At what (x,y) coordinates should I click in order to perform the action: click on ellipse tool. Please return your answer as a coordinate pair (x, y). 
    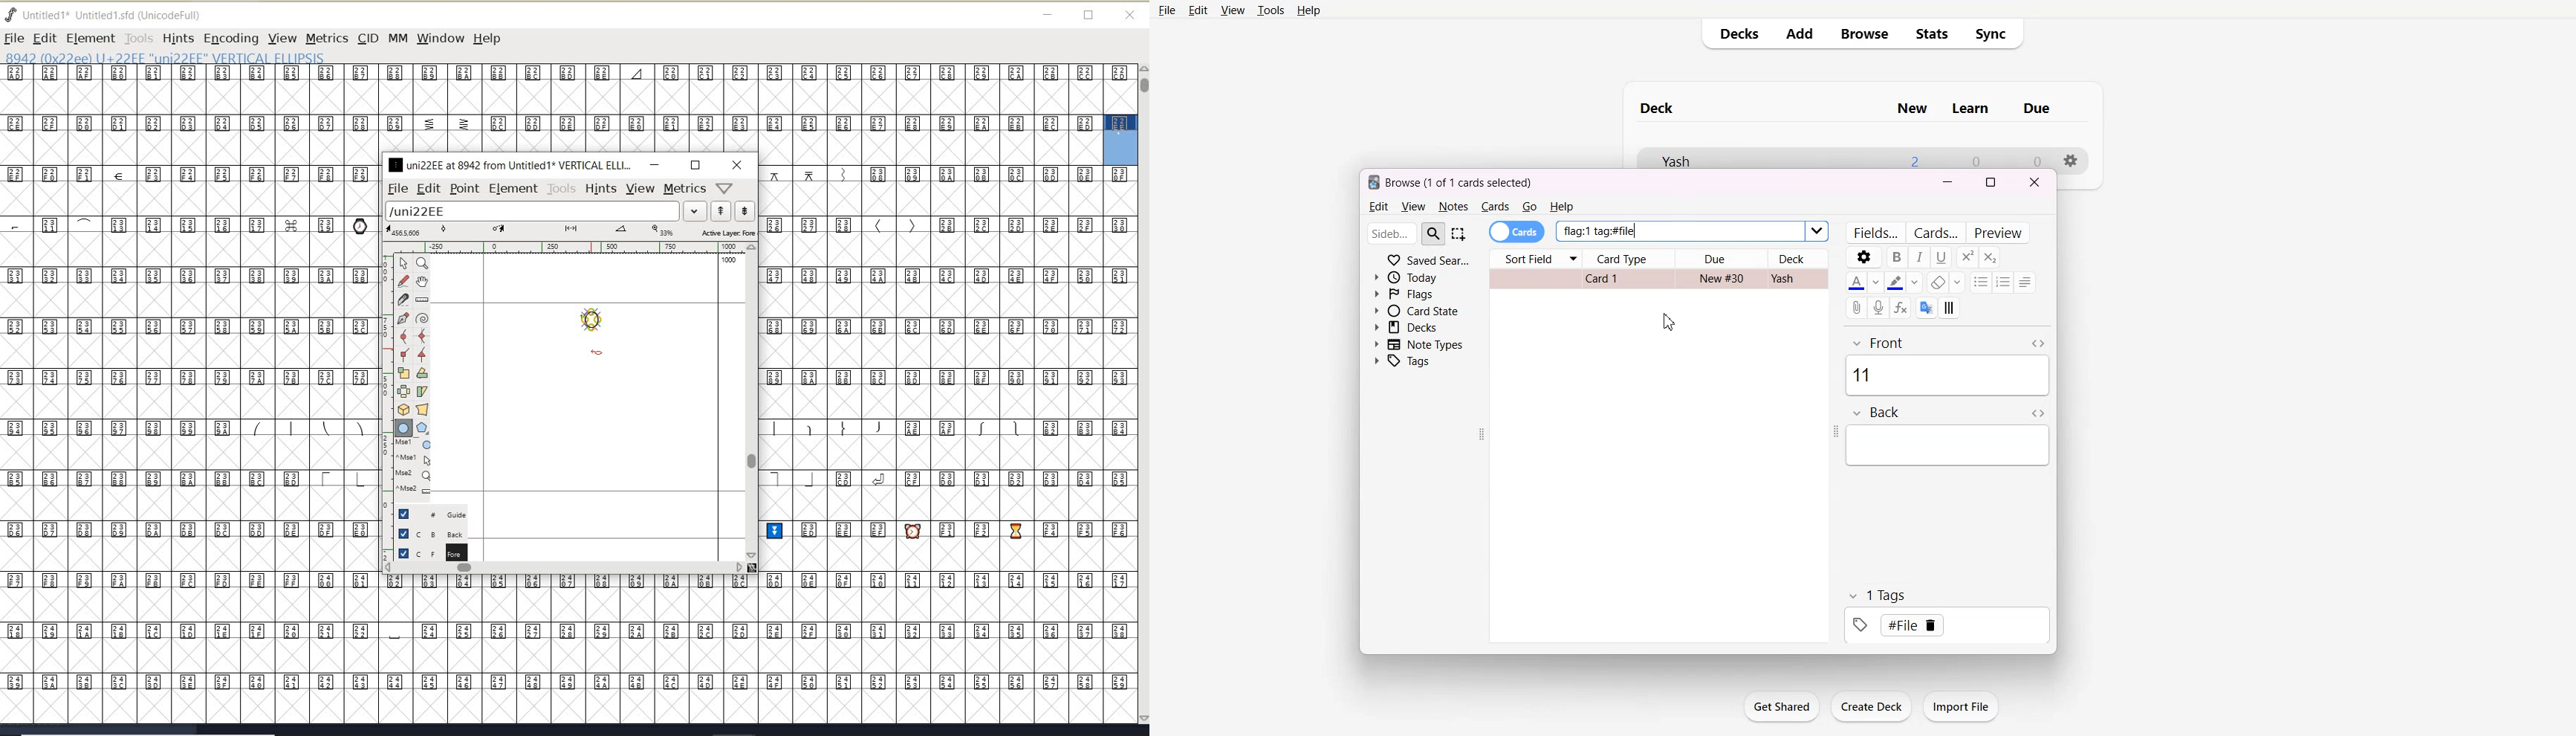
    Looking at the image, I should click on (597, 353).